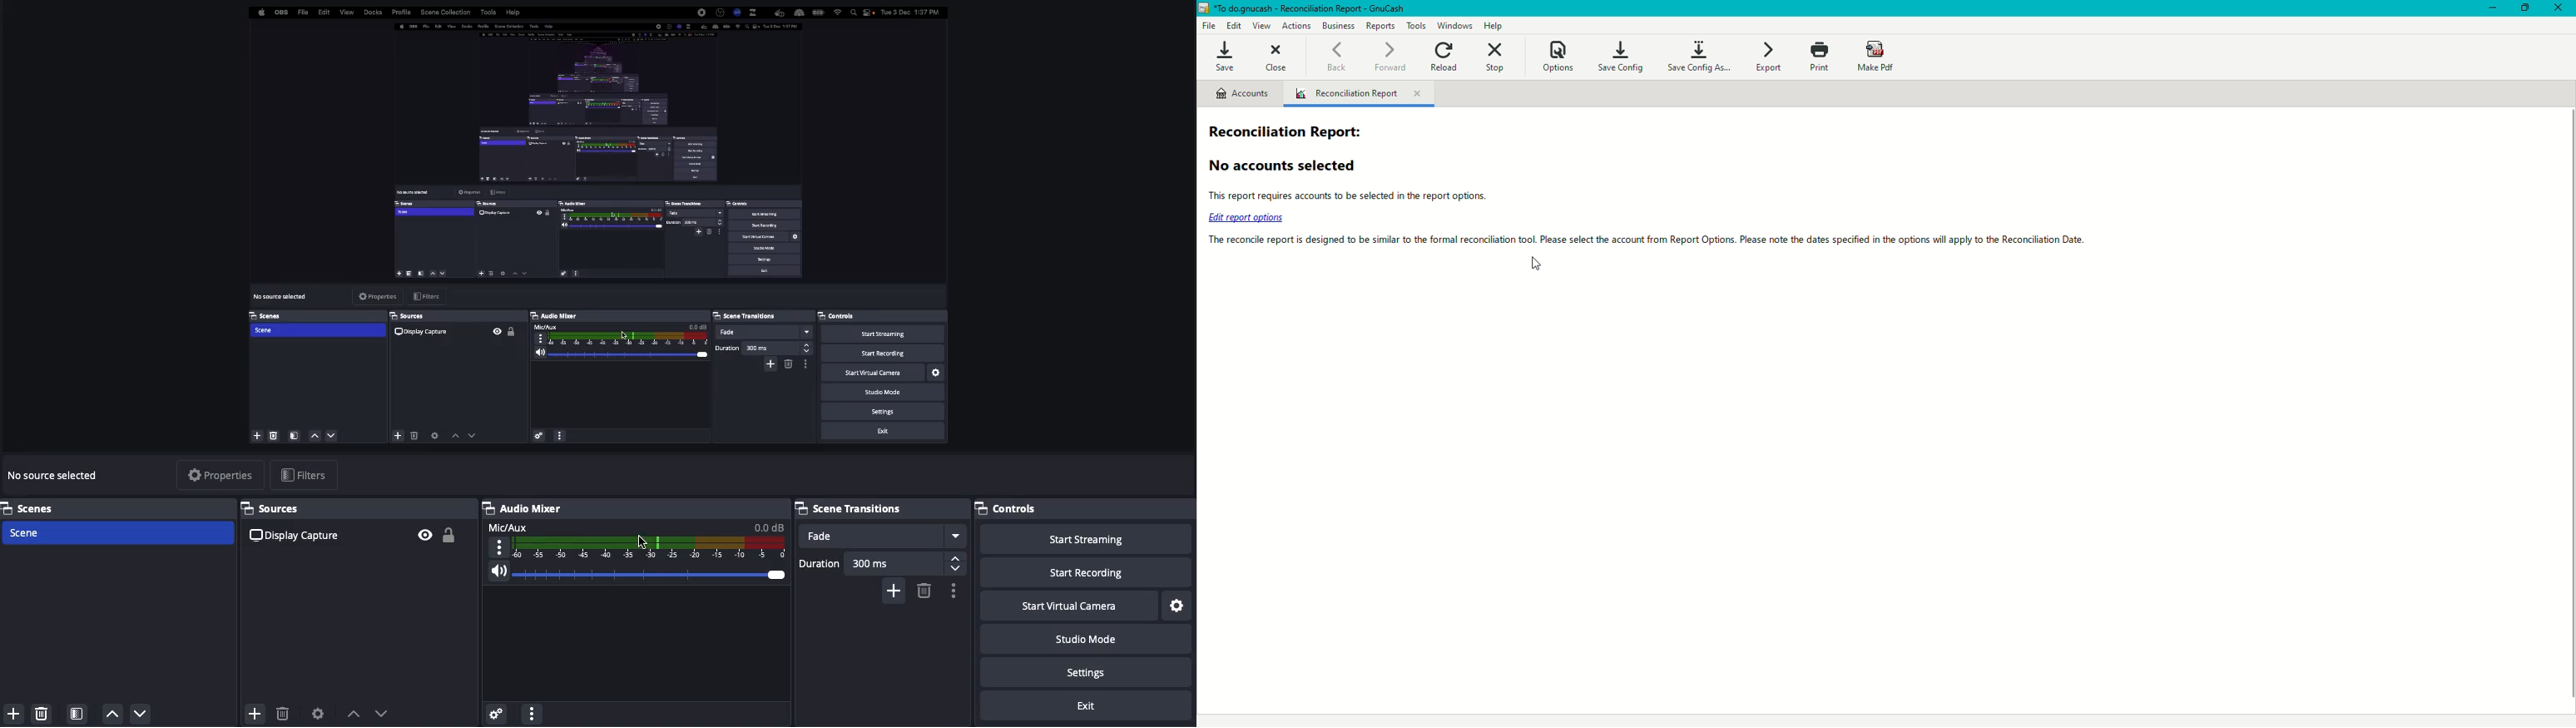  What do you see at coordinates (637, 540) in the screenshot?
I see `Mic/aux` at bounding box center [637, 540].